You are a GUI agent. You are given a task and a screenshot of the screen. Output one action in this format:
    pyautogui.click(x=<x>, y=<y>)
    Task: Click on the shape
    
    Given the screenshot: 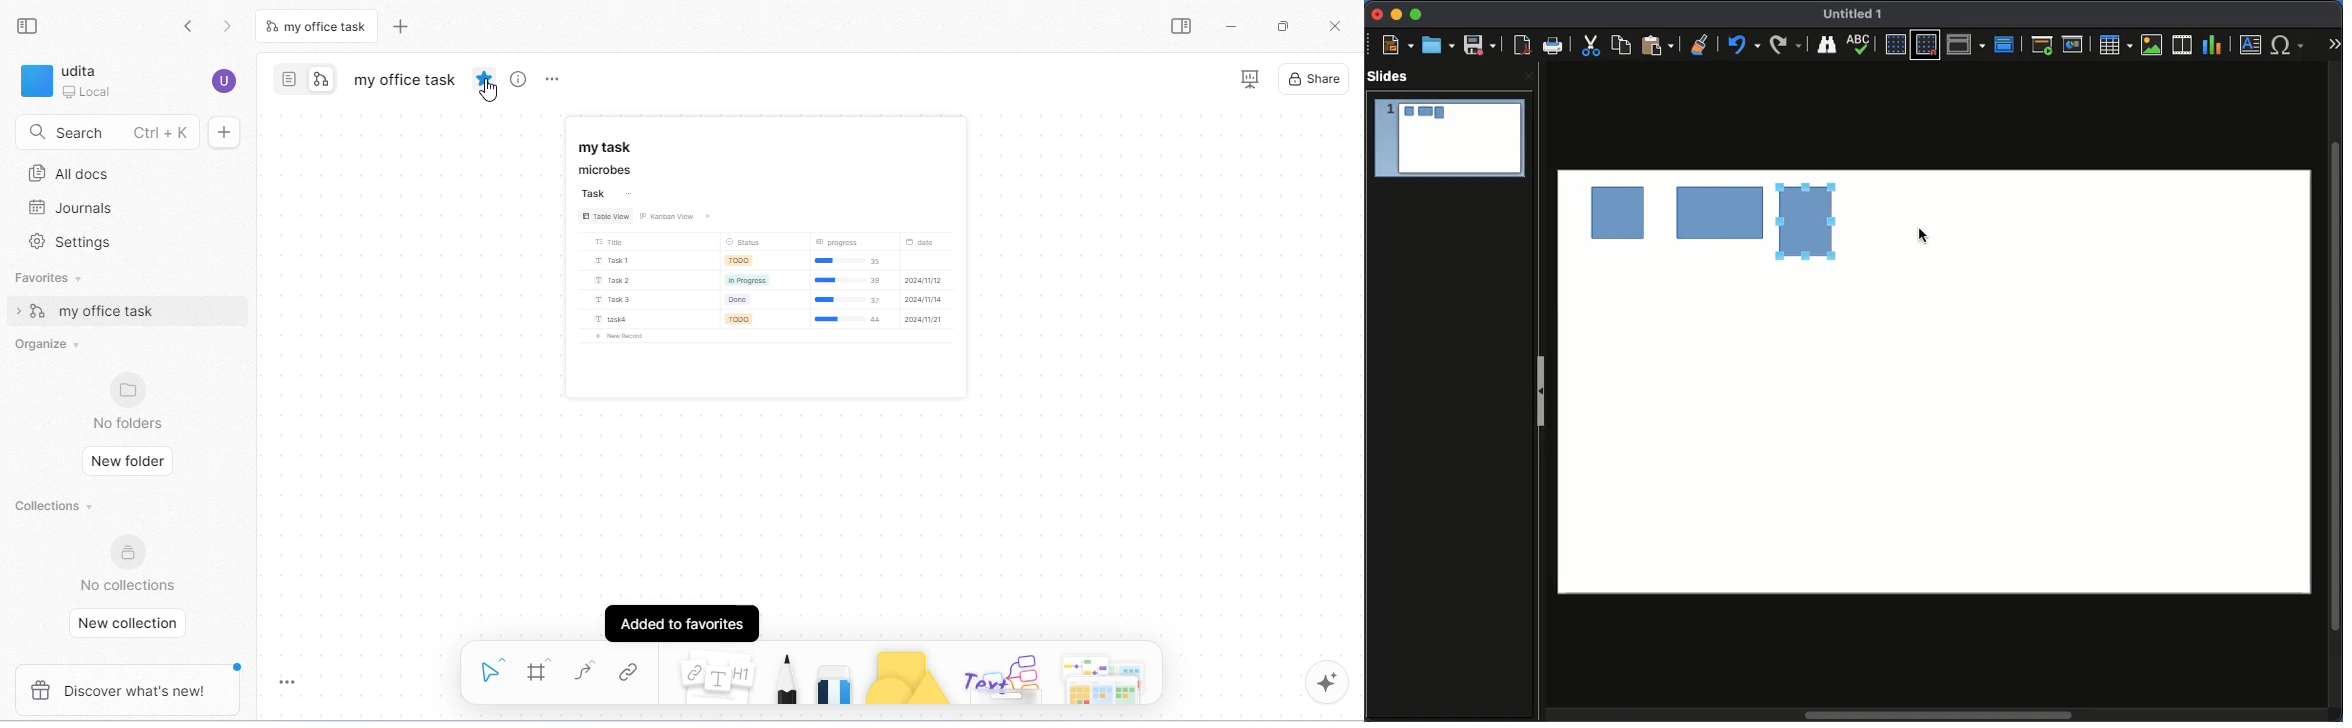 What is the action you would take?
    pyautogui.click(x=1718, y=215)
    